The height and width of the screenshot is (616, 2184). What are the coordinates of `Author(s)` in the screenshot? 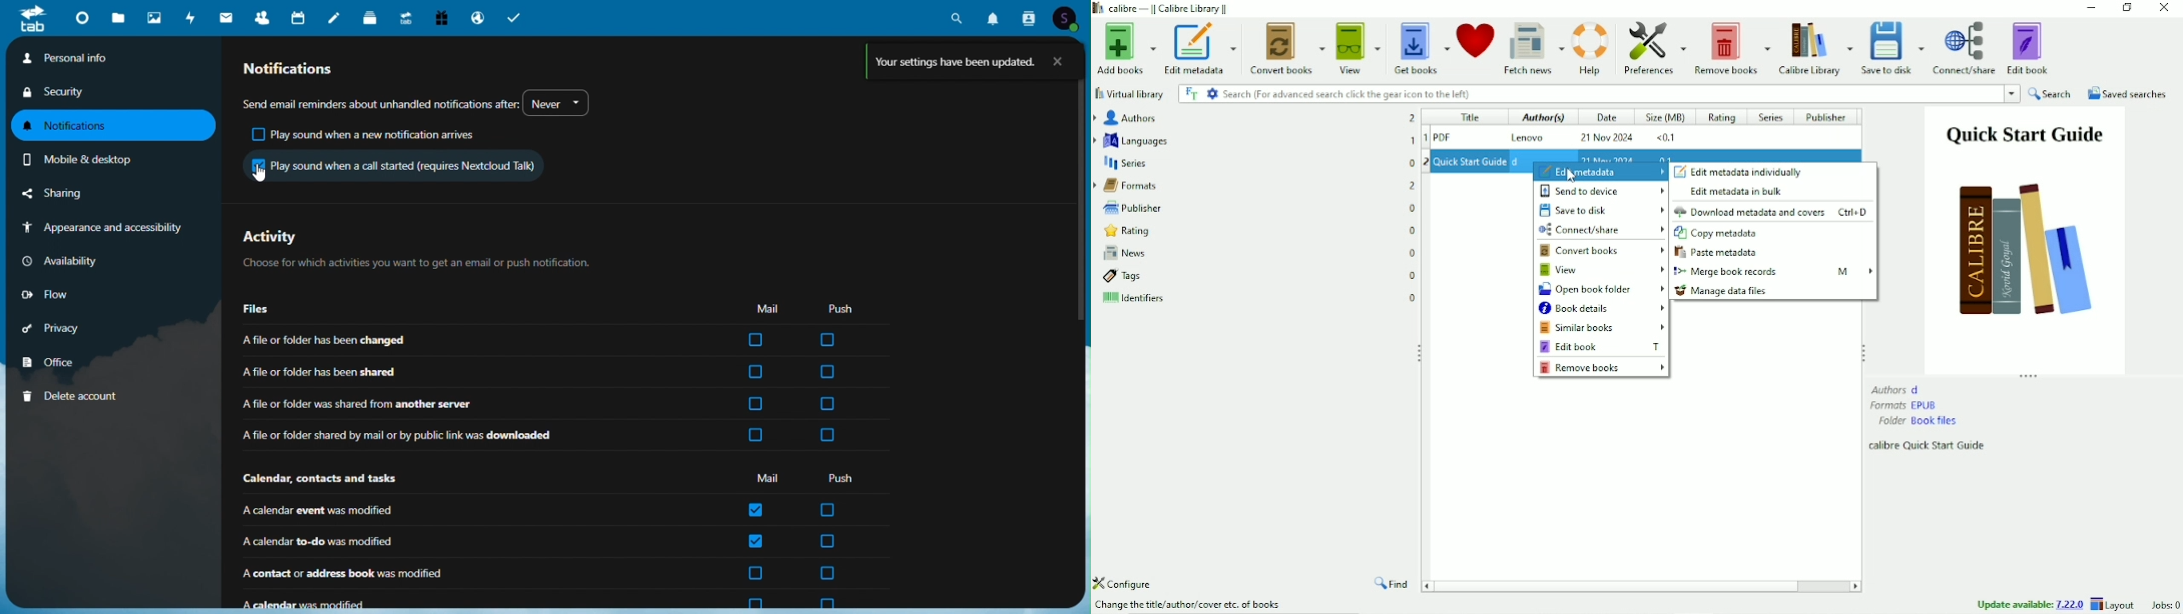 It's located at (1538, 119).